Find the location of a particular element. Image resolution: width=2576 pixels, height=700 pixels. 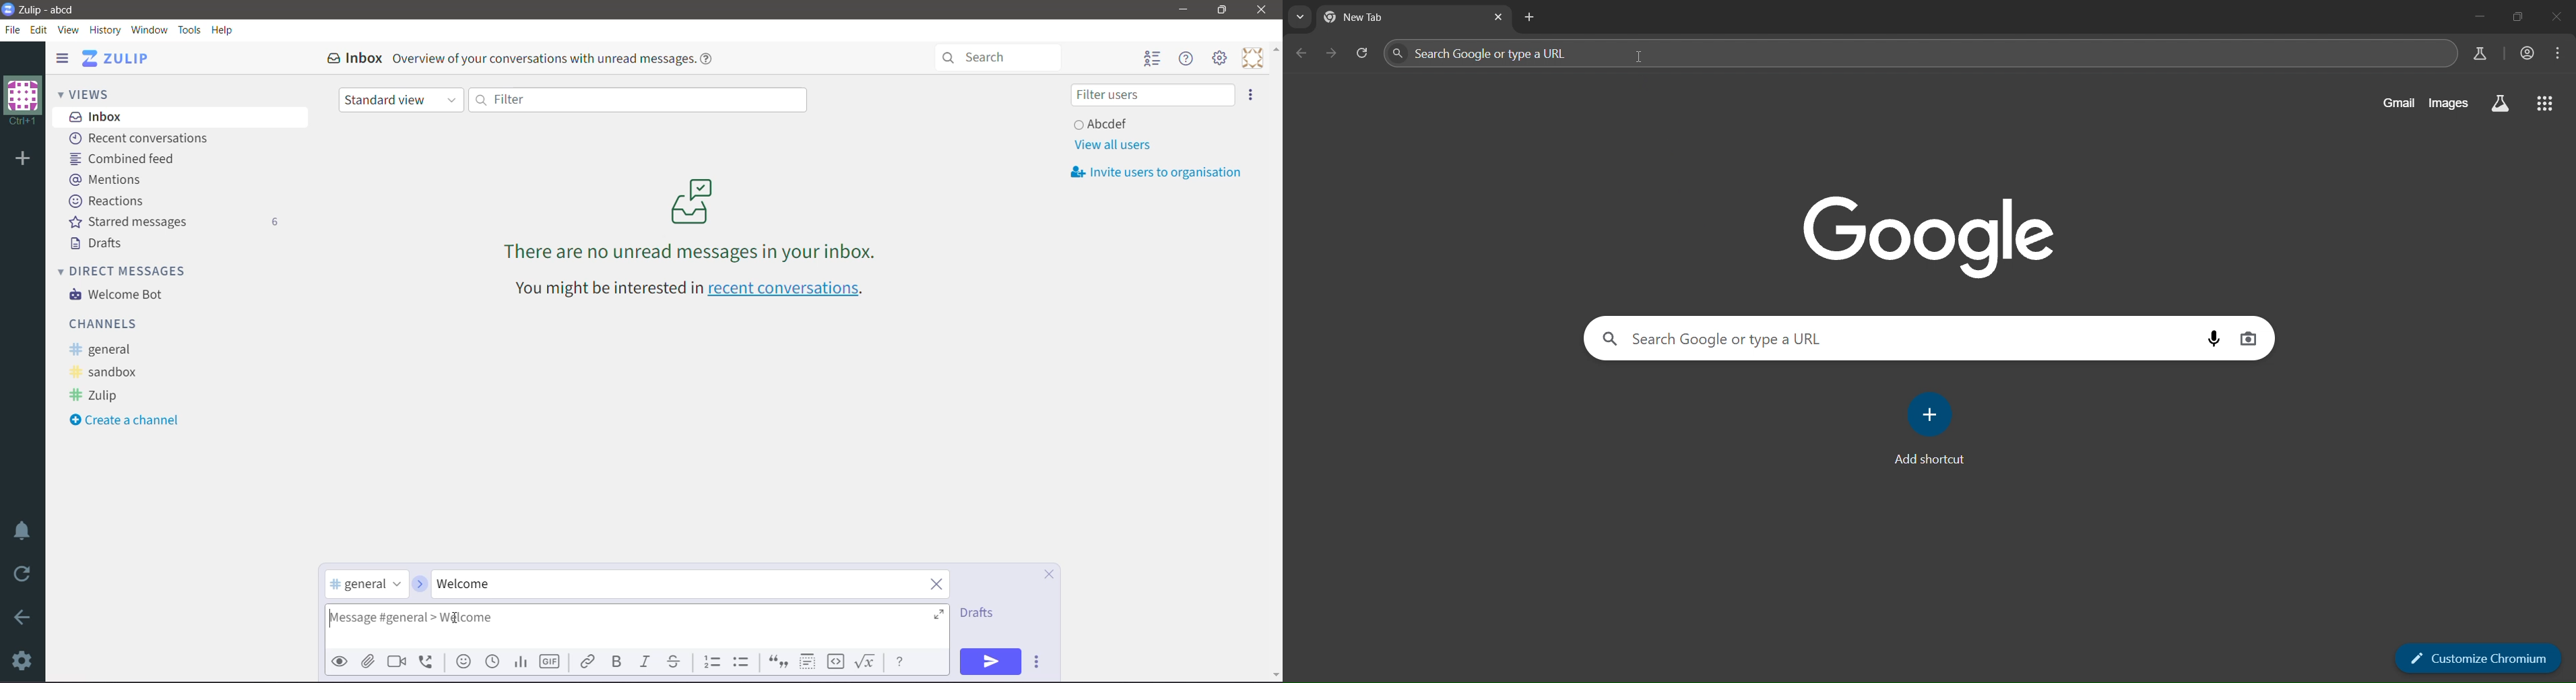

Add organization is located at coordinates (21, 160).